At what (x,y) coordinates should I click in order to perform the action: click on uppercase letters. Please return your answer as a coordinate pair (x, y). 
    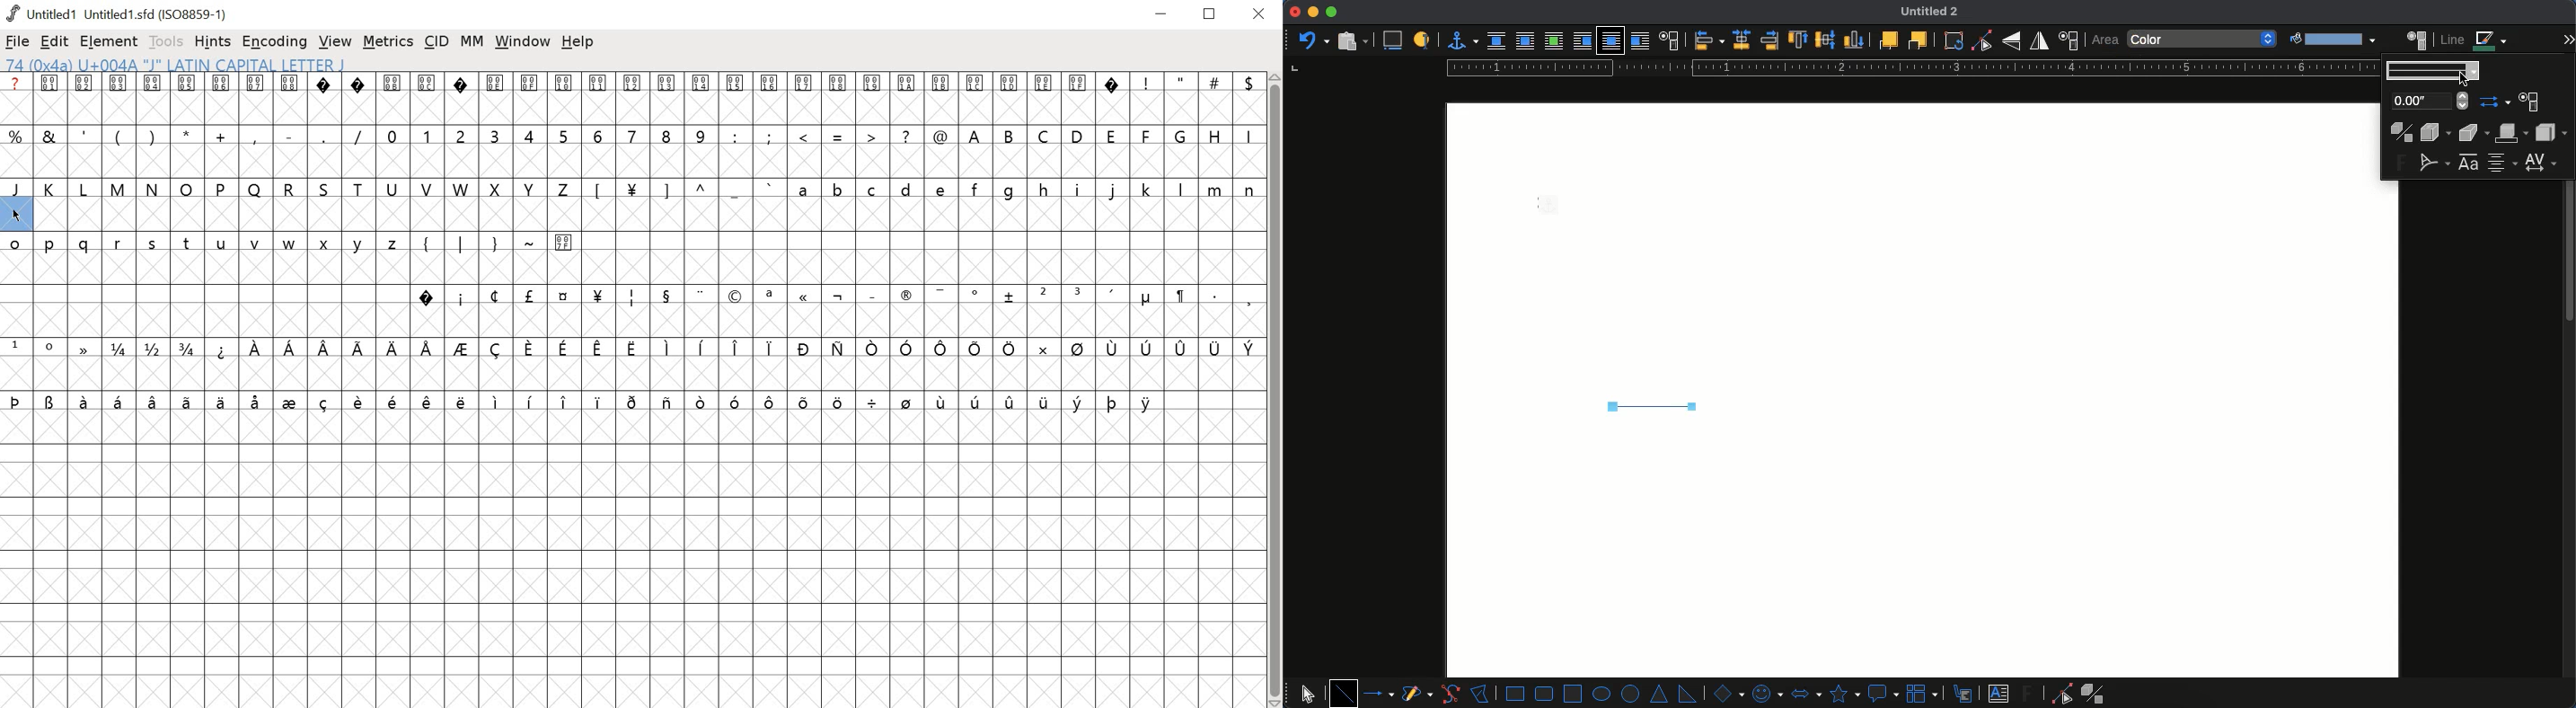
    Looking at the image, I should click on (1111, 135).